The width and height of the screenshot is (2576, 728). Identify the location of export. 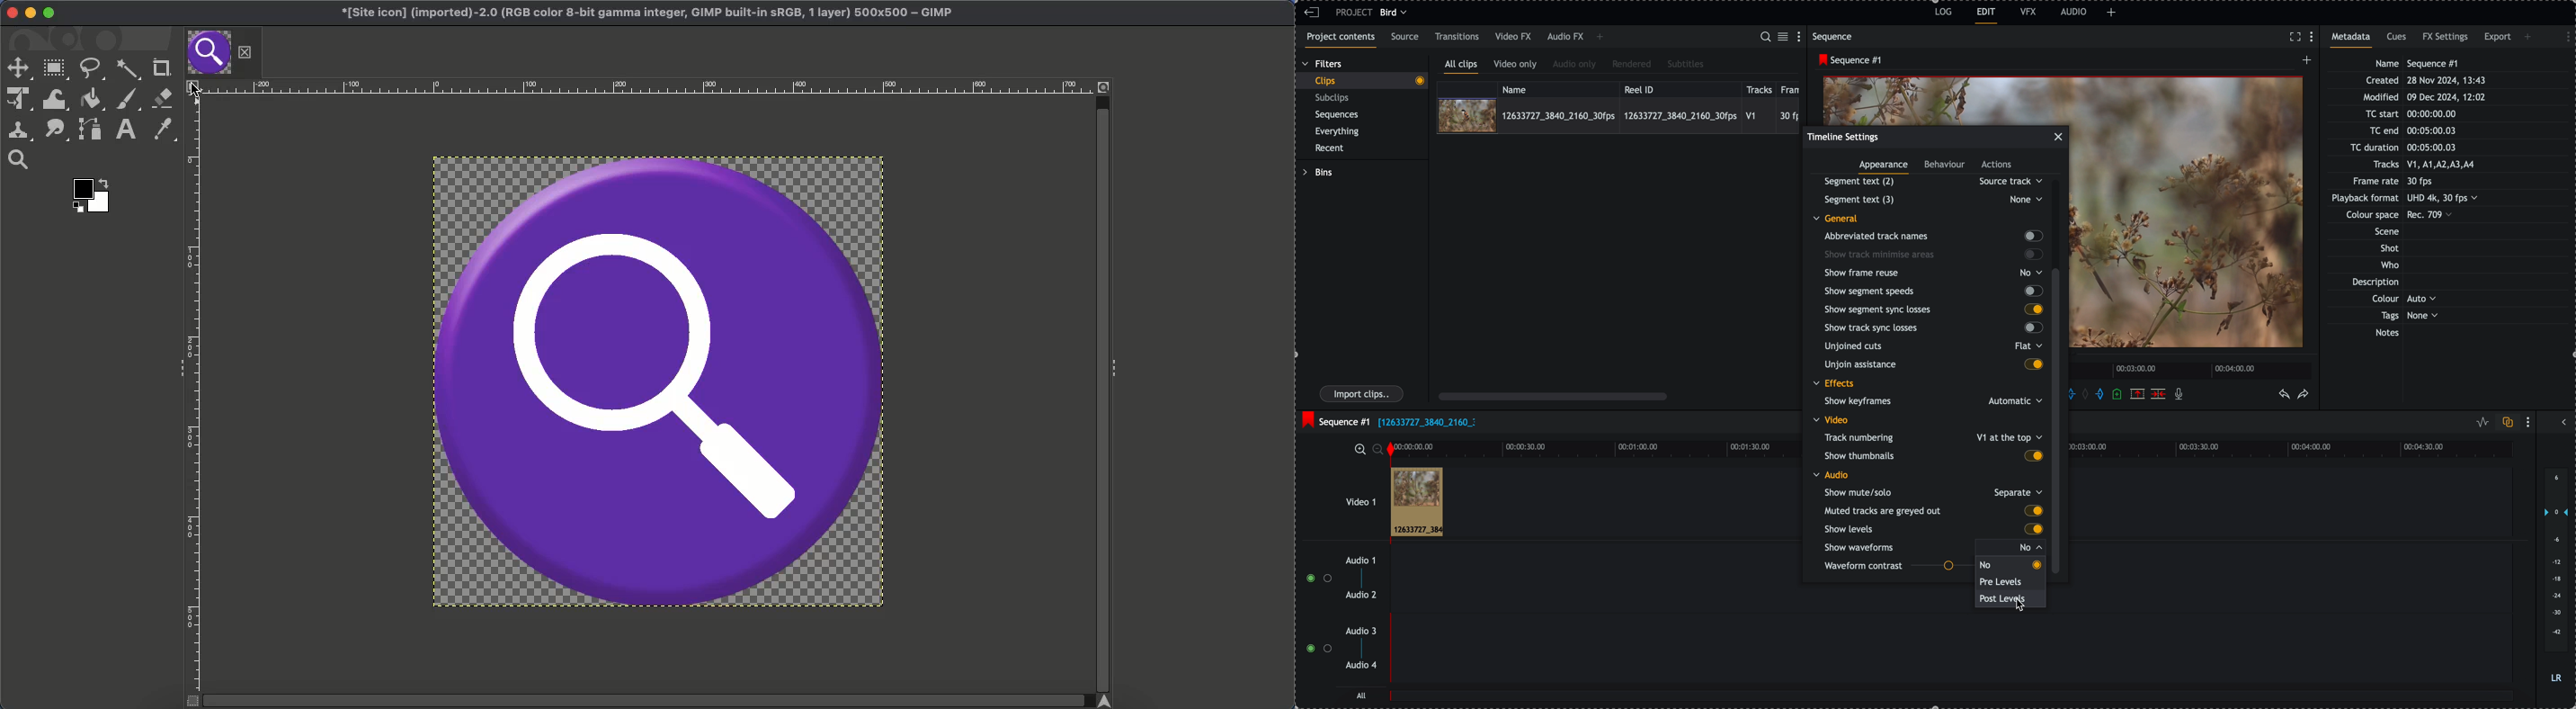
(2497, 39).